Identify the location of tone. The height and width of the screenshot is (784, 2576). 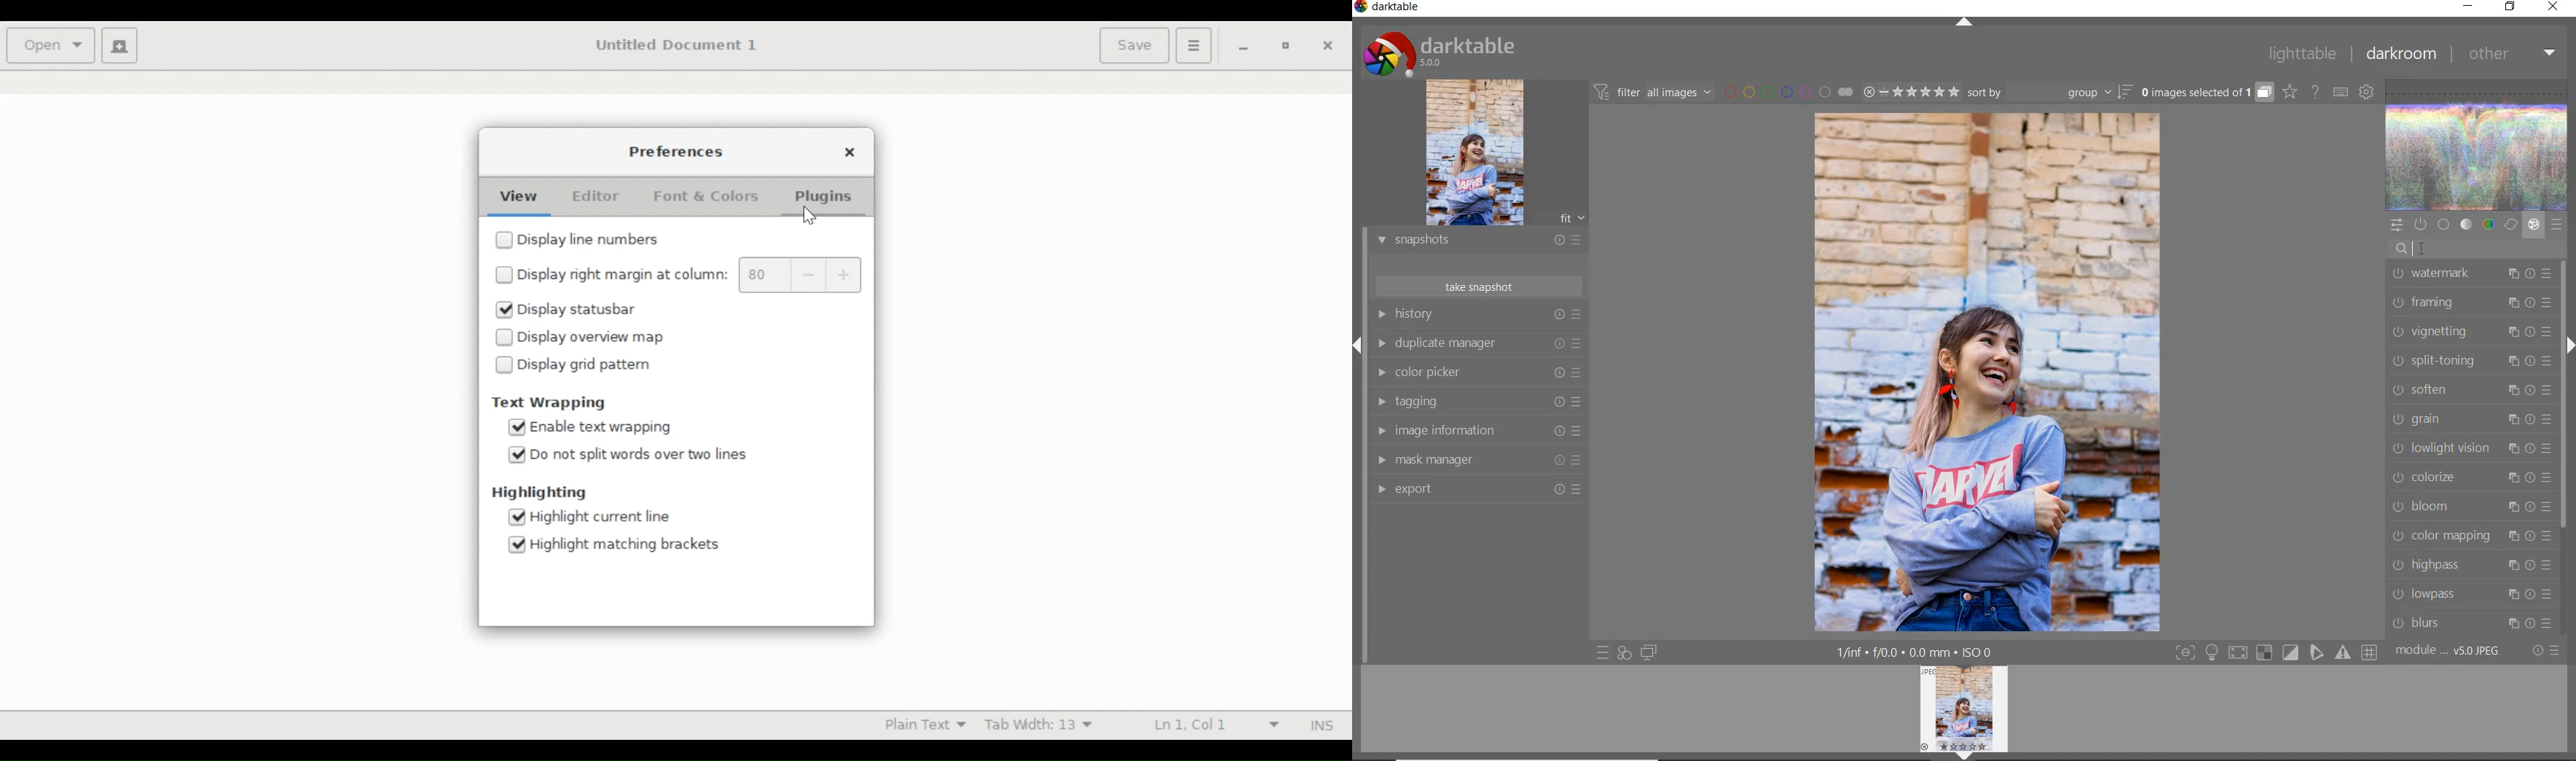
(2467, 225).